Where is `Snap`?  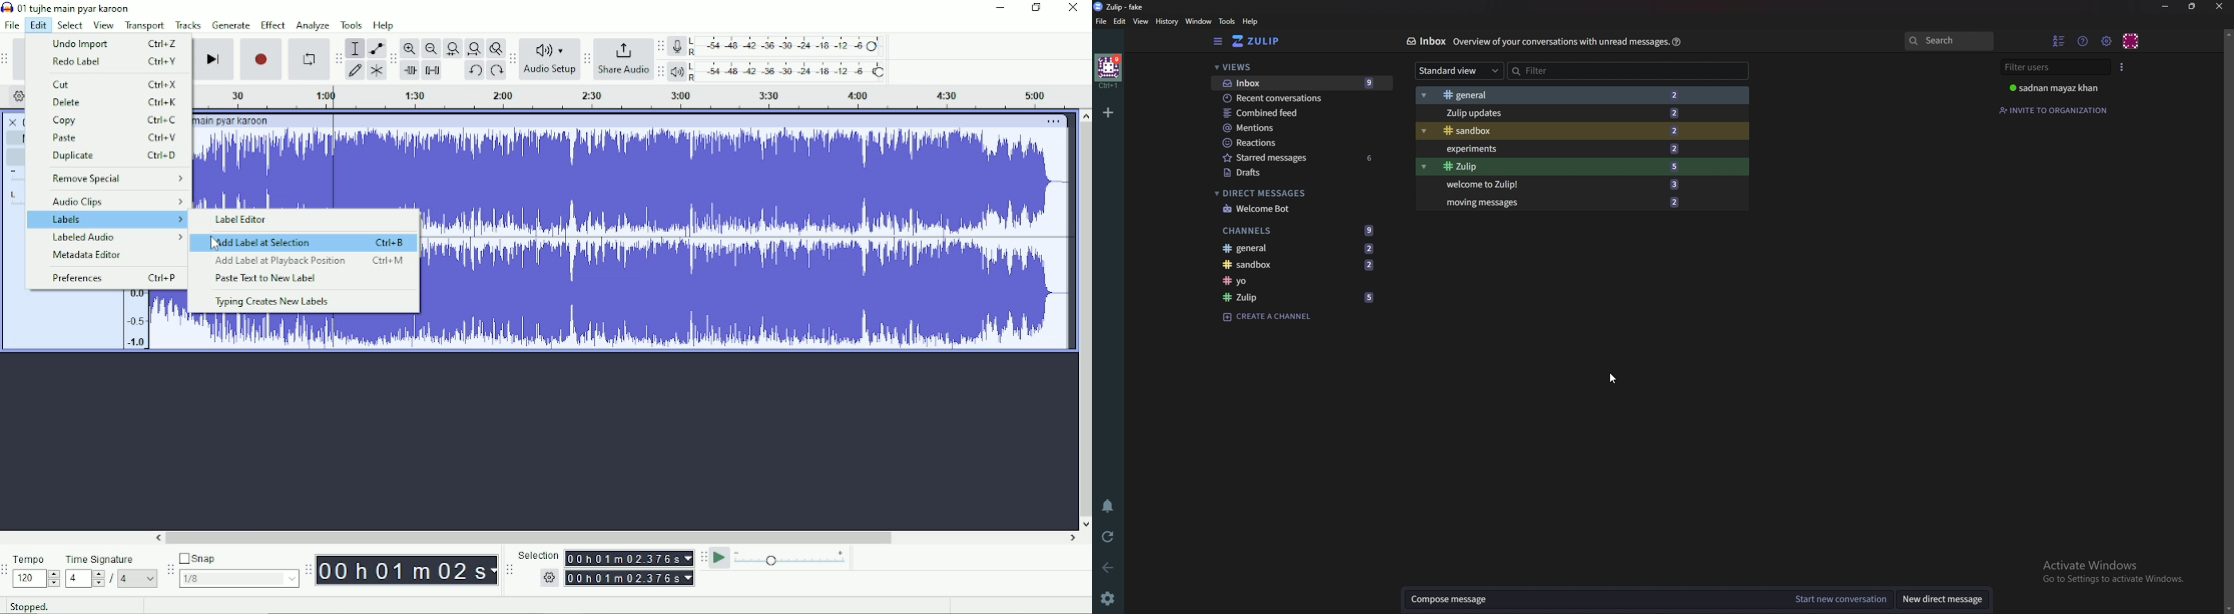 Snap is located at coordinates (238, 569).